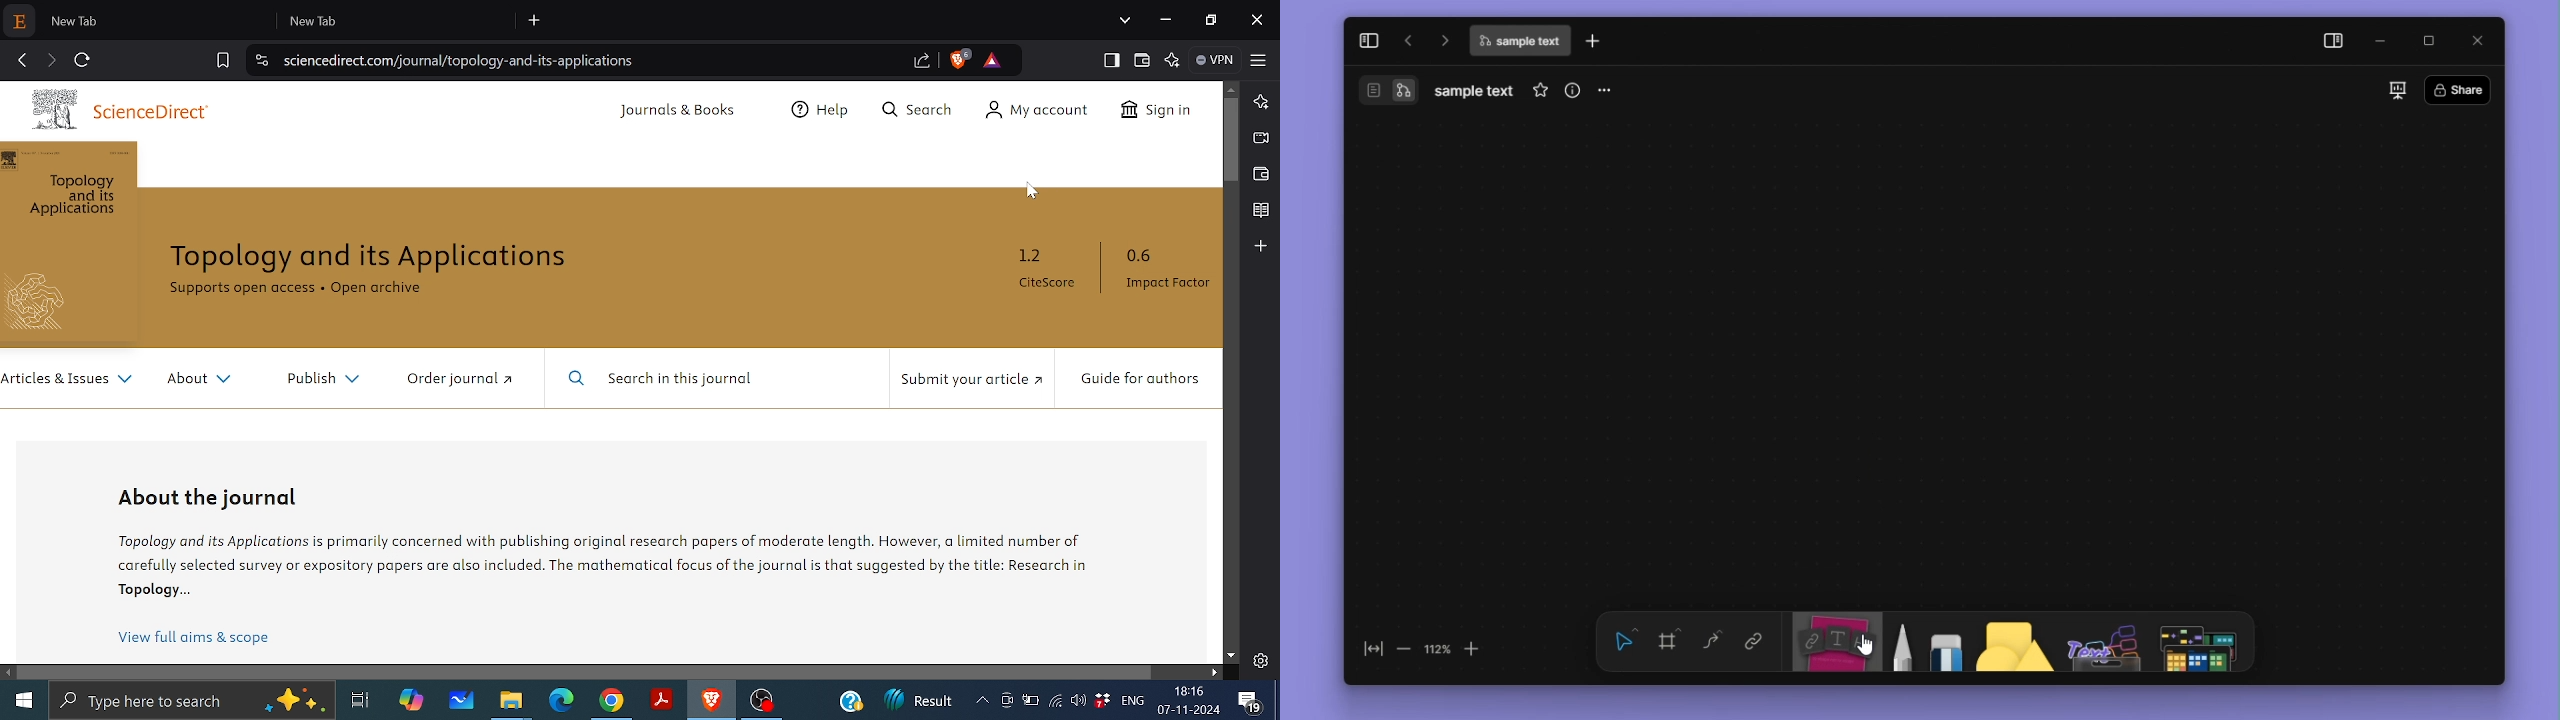 The image size is (2576, 728). What do you see at coordinates (1109, 60) in the screenshot?
I see `Show sidebar` at bounding box center [1109, 60].